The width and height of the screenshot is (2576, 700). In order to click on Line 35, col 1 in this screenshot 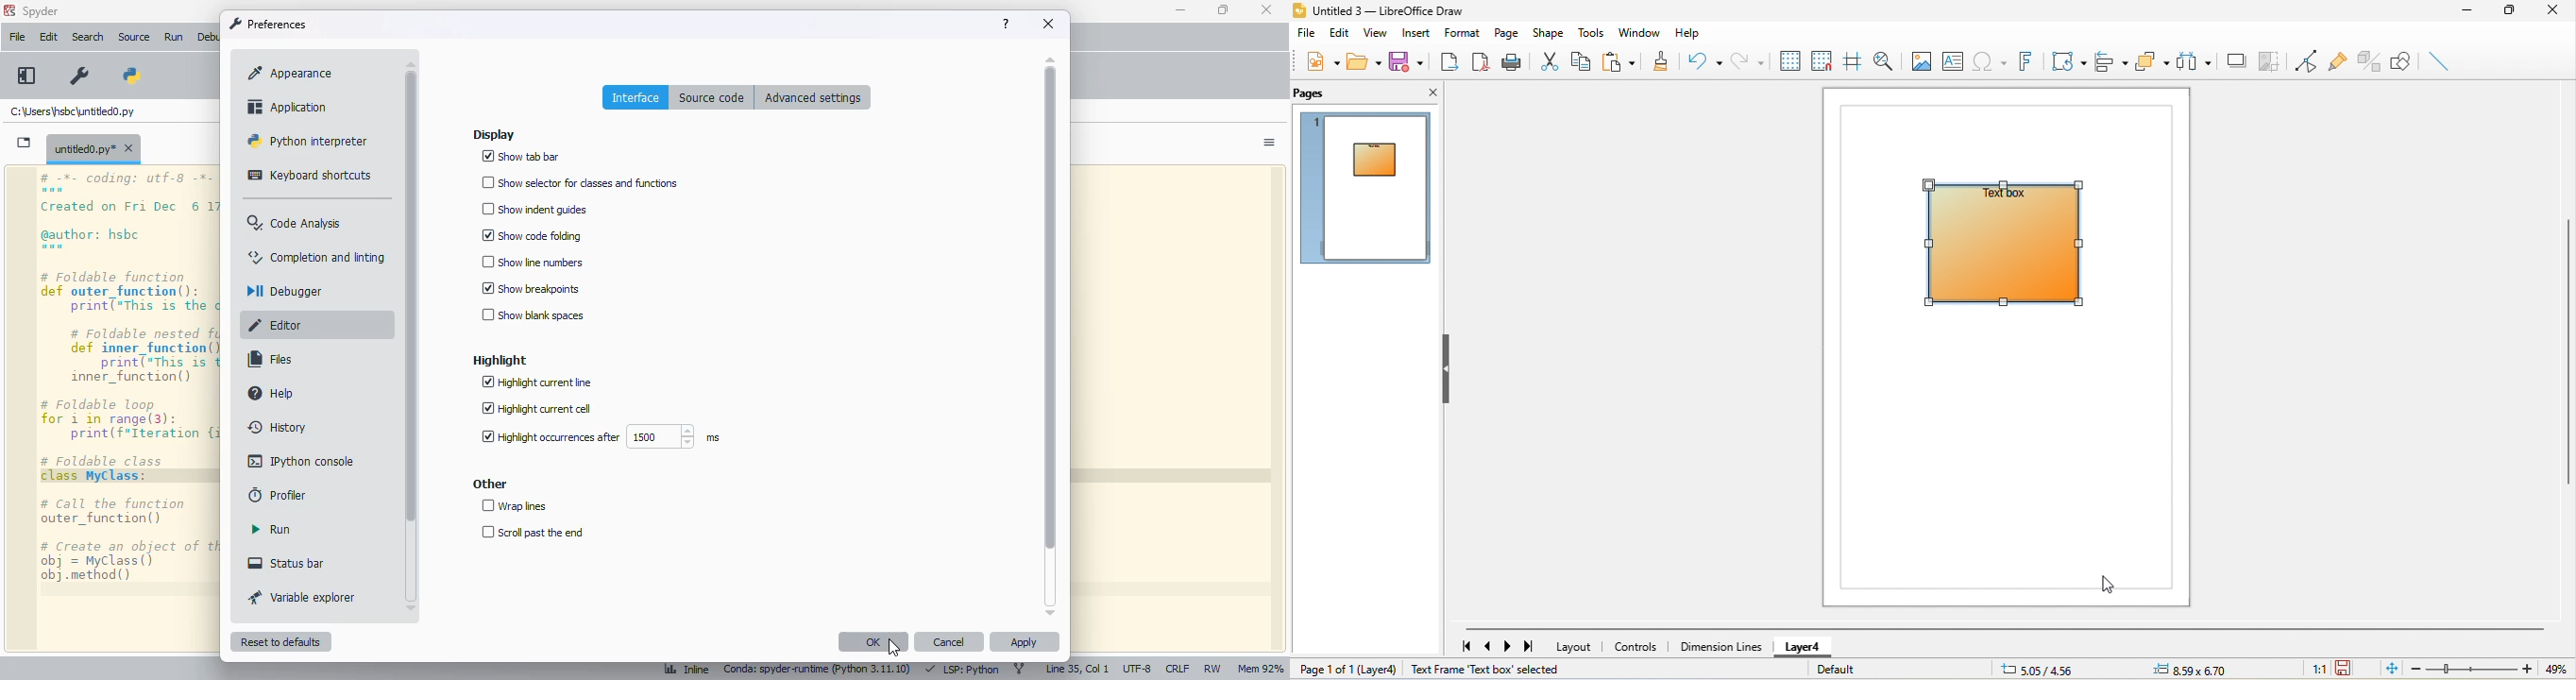, I will do `click(1077, 670)`.